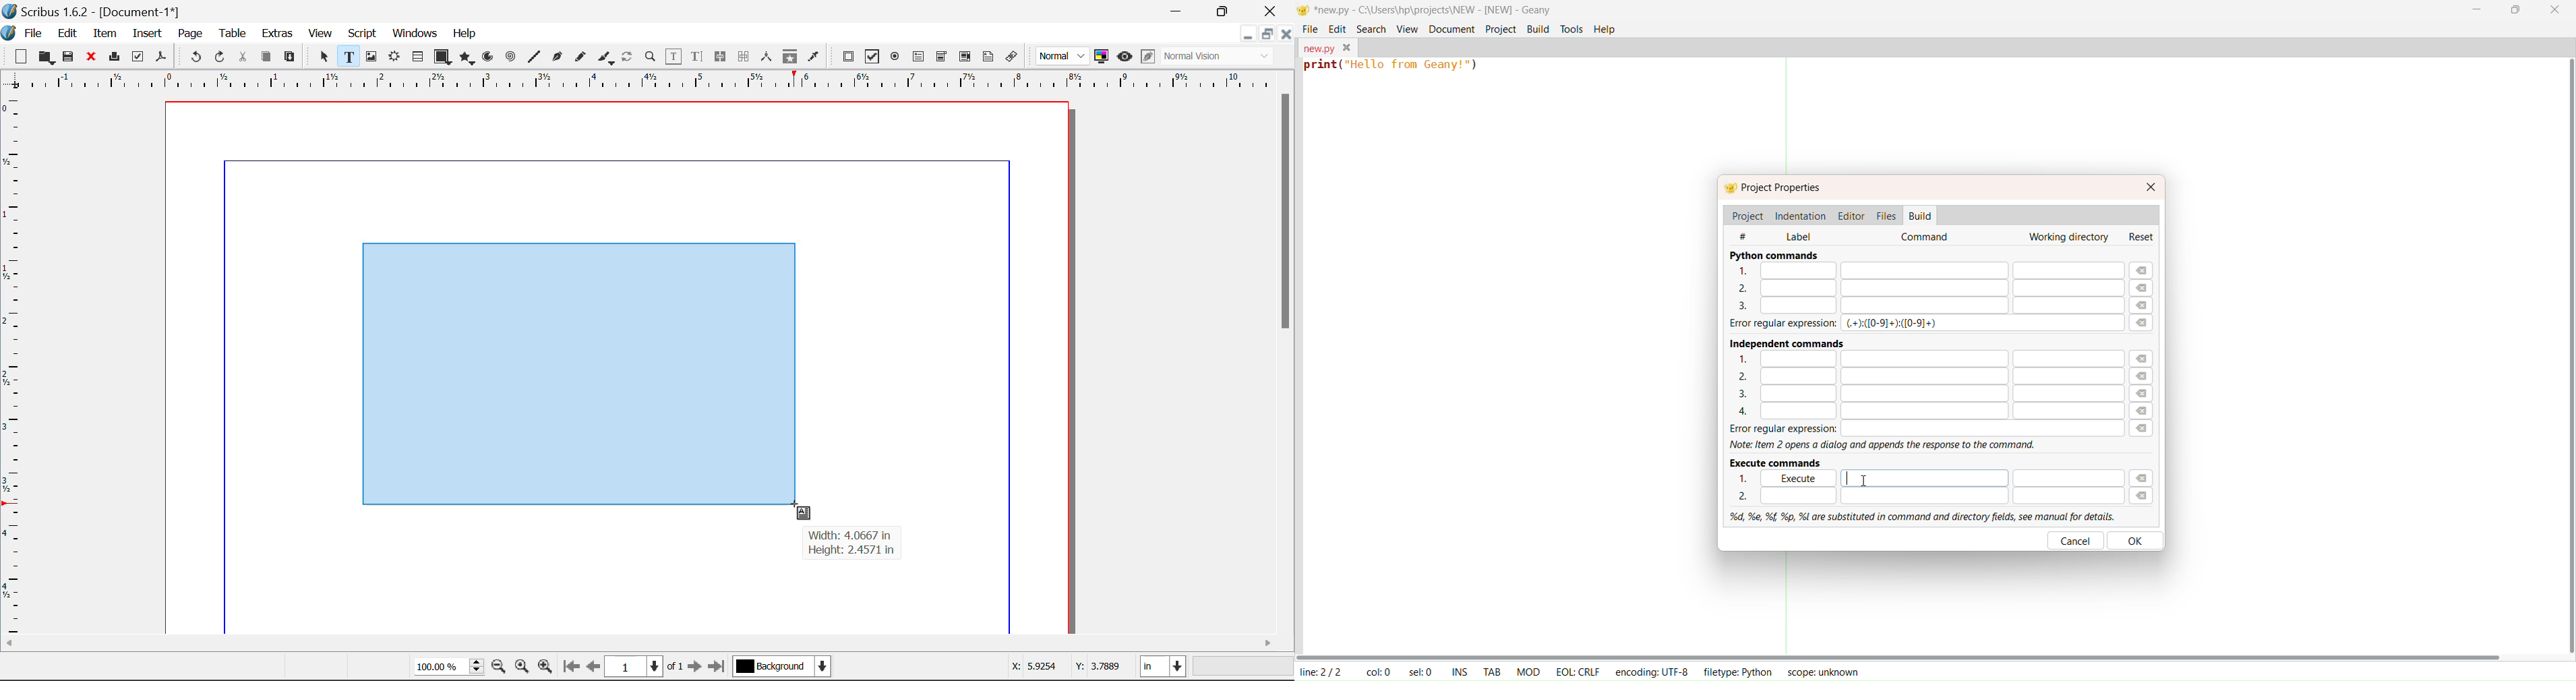 The width and height of the screenshot is (2576, 700). What do you see at coordinates (92, 57) in the screenshot?
I see `Discard` at bounding box center [92, 57].